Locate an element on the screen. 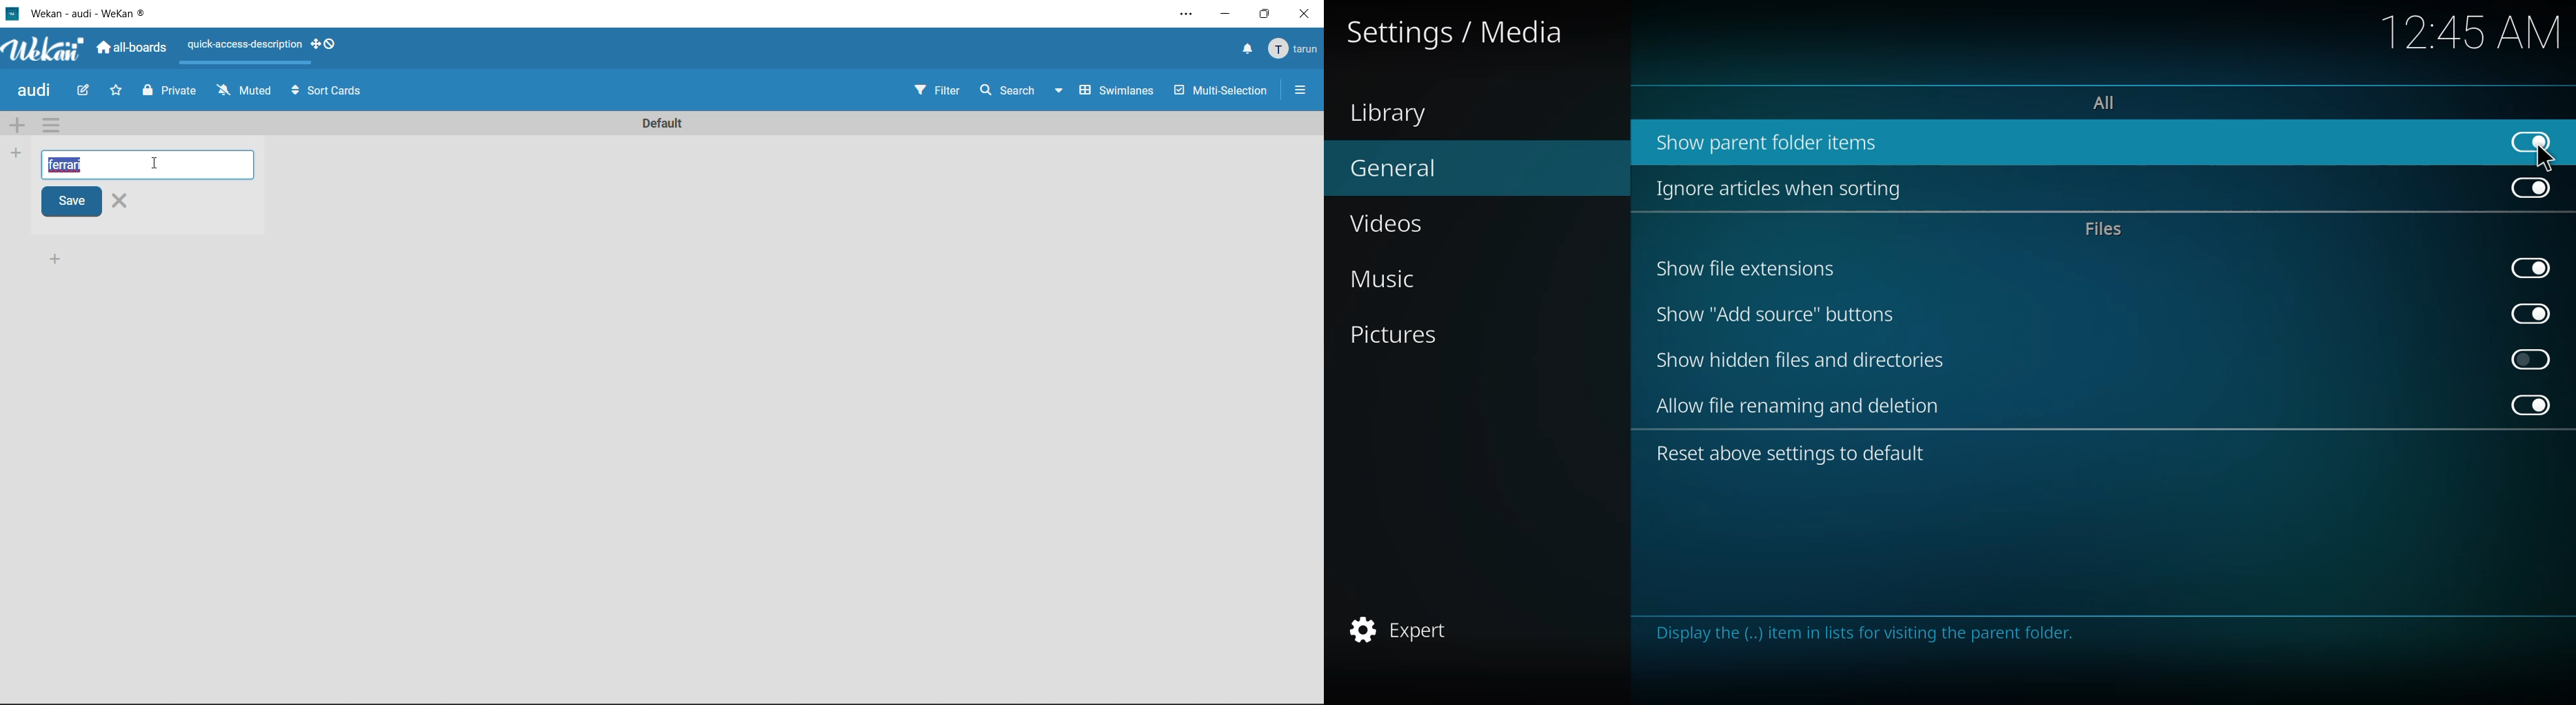  general is located at coordinates (1401, 166).